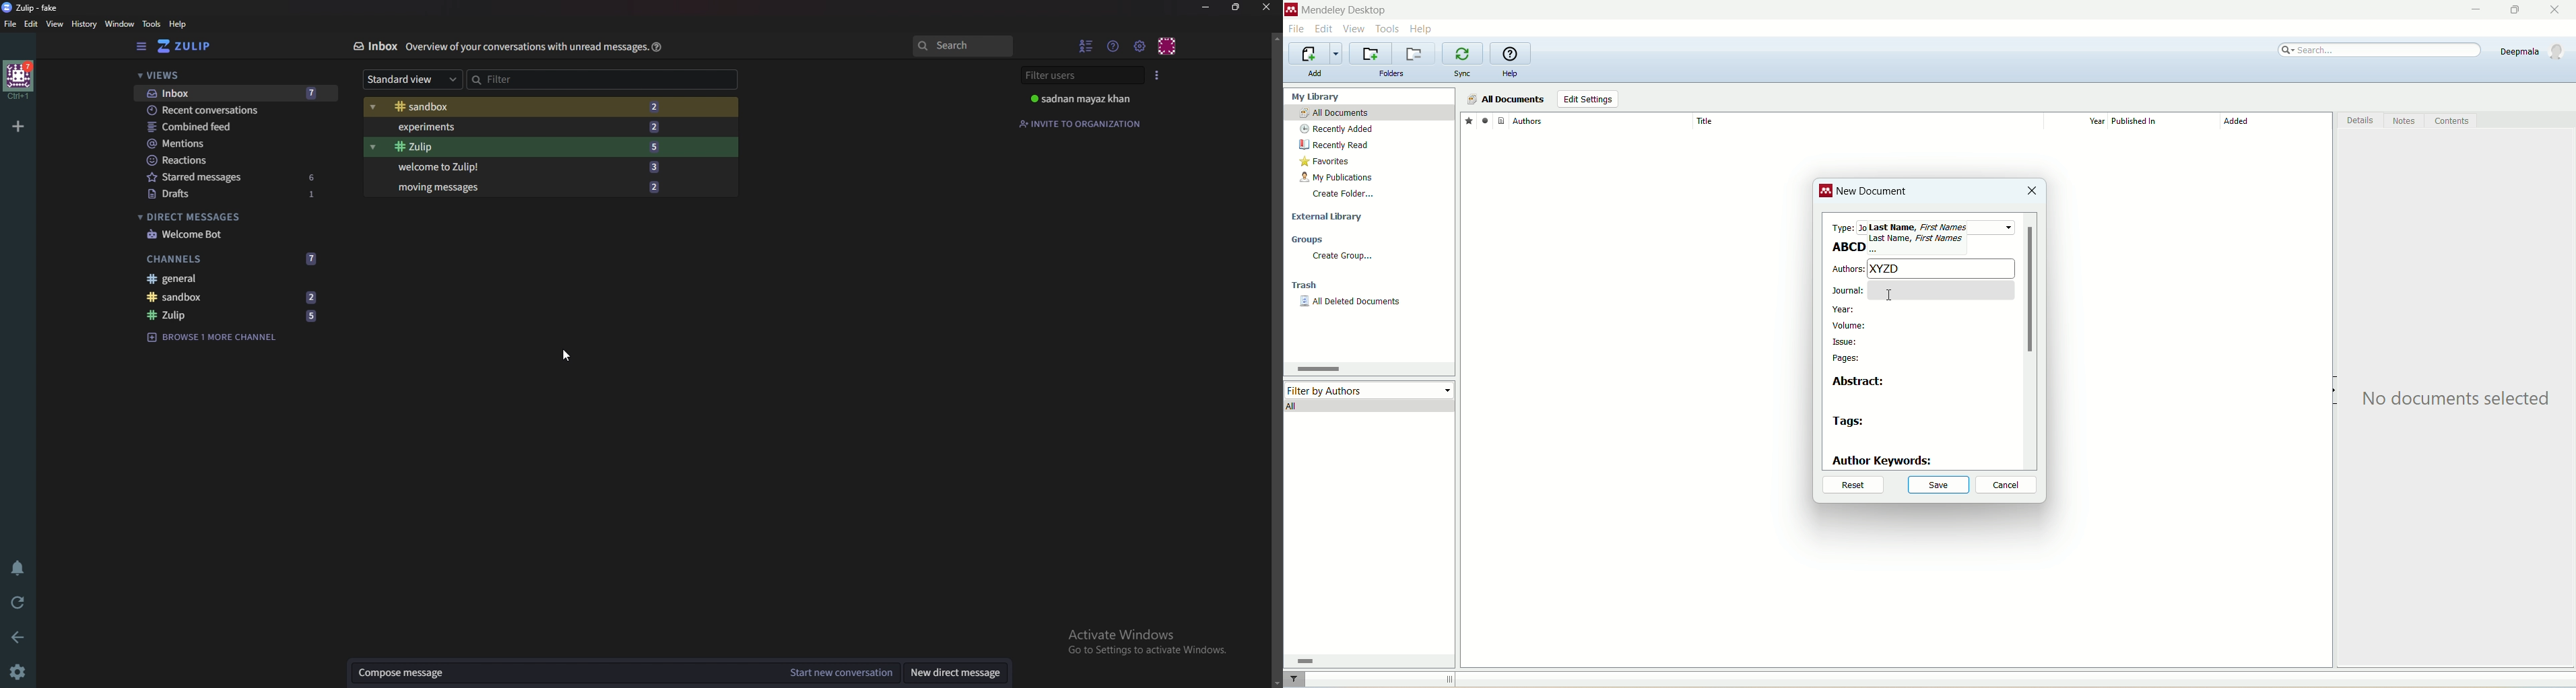  What do you see at coordinates (20, 79) in the screenshot?
I see `home` at bounding box center [20, 79].